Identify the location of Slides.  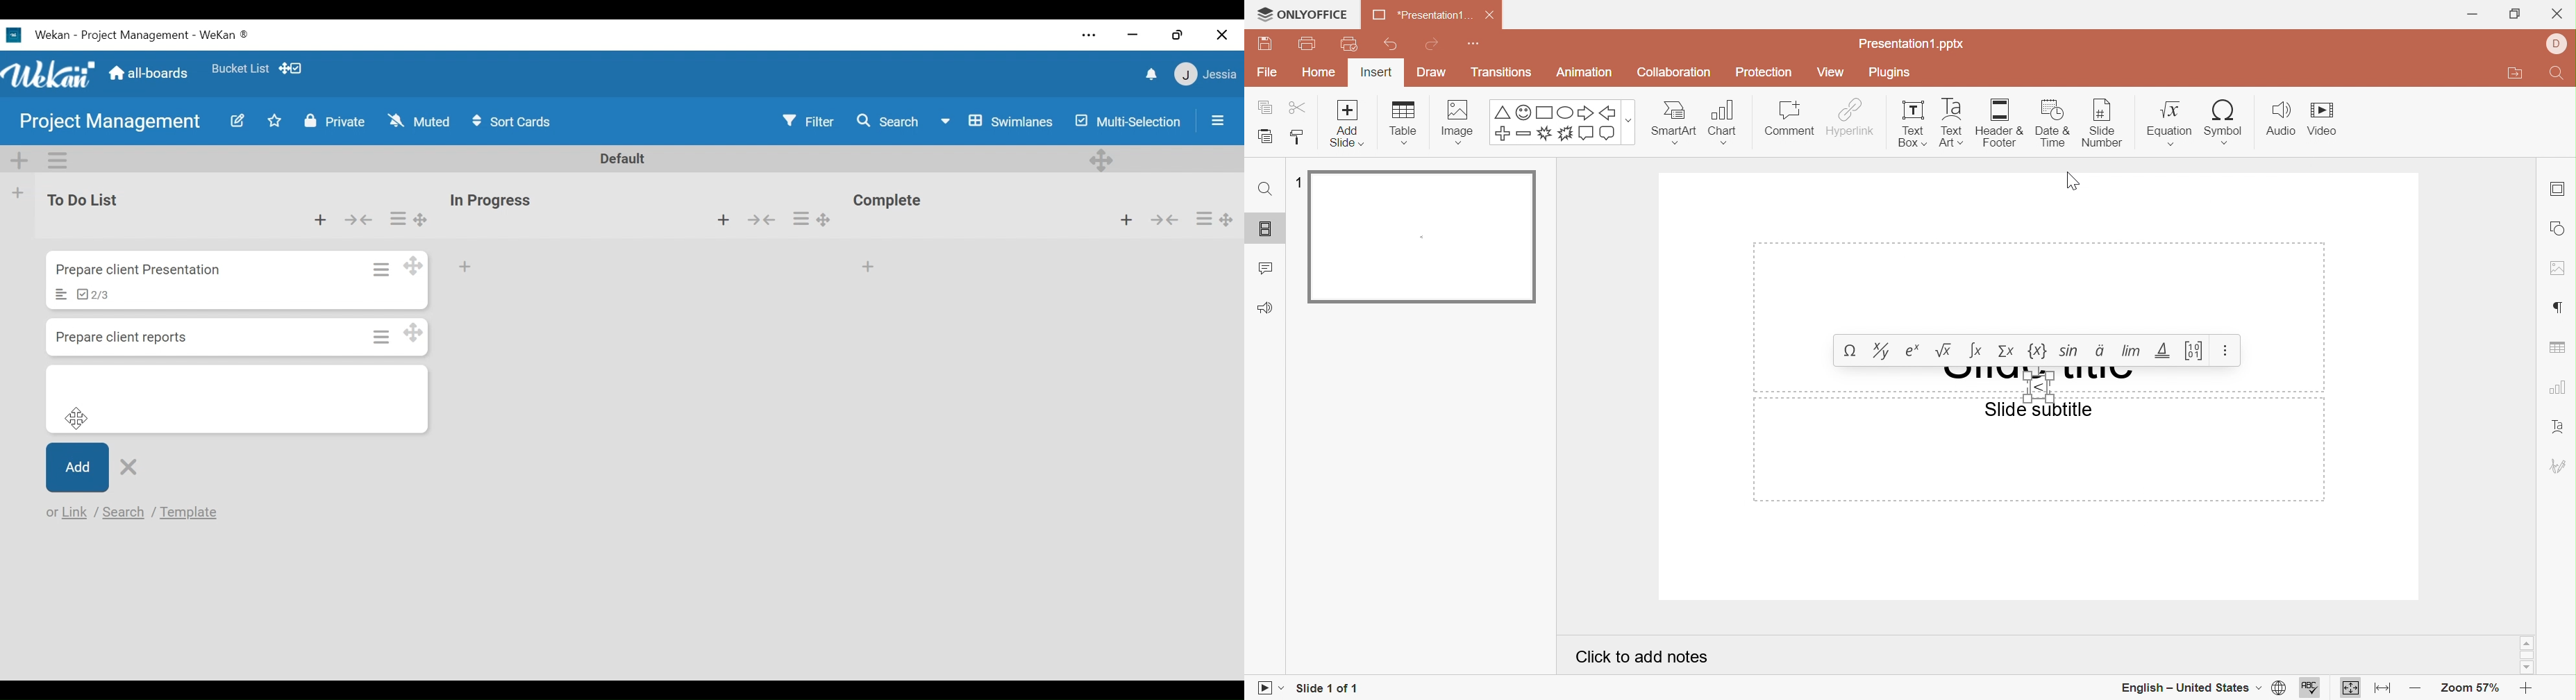
(1266, 228).